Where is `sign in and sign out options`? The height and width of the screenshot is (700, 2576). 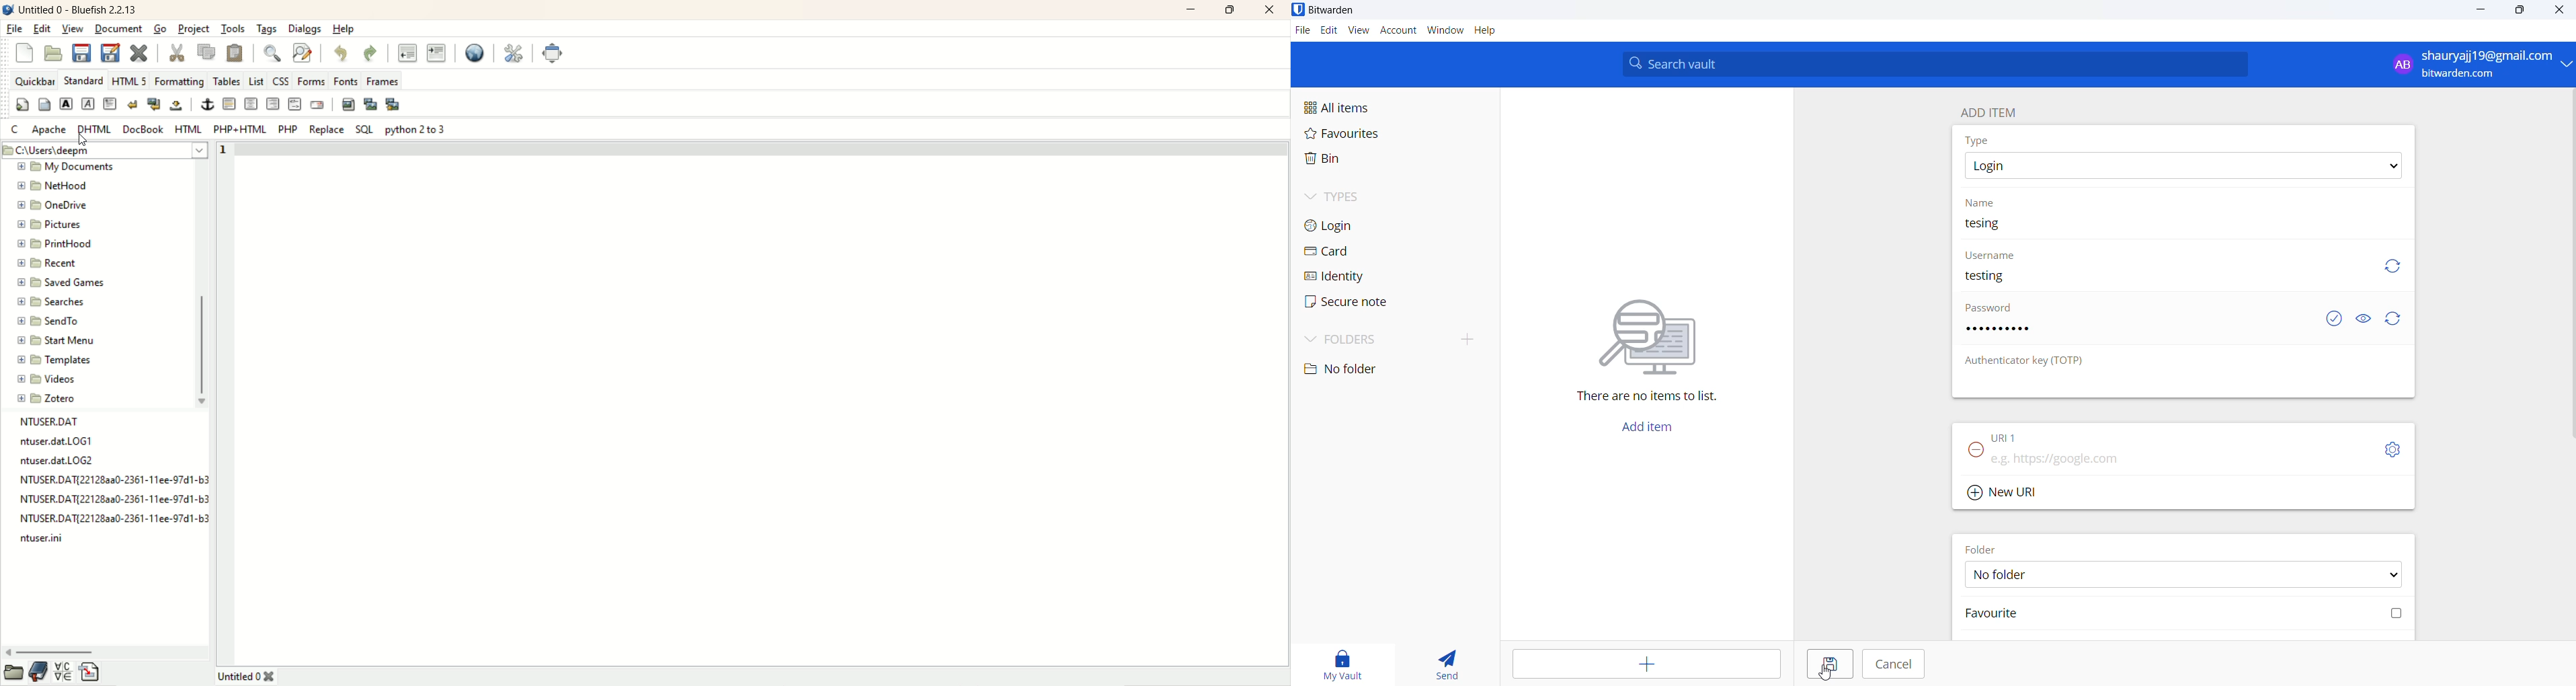
sign in and sign out options is located at coordinates (2478, 65).